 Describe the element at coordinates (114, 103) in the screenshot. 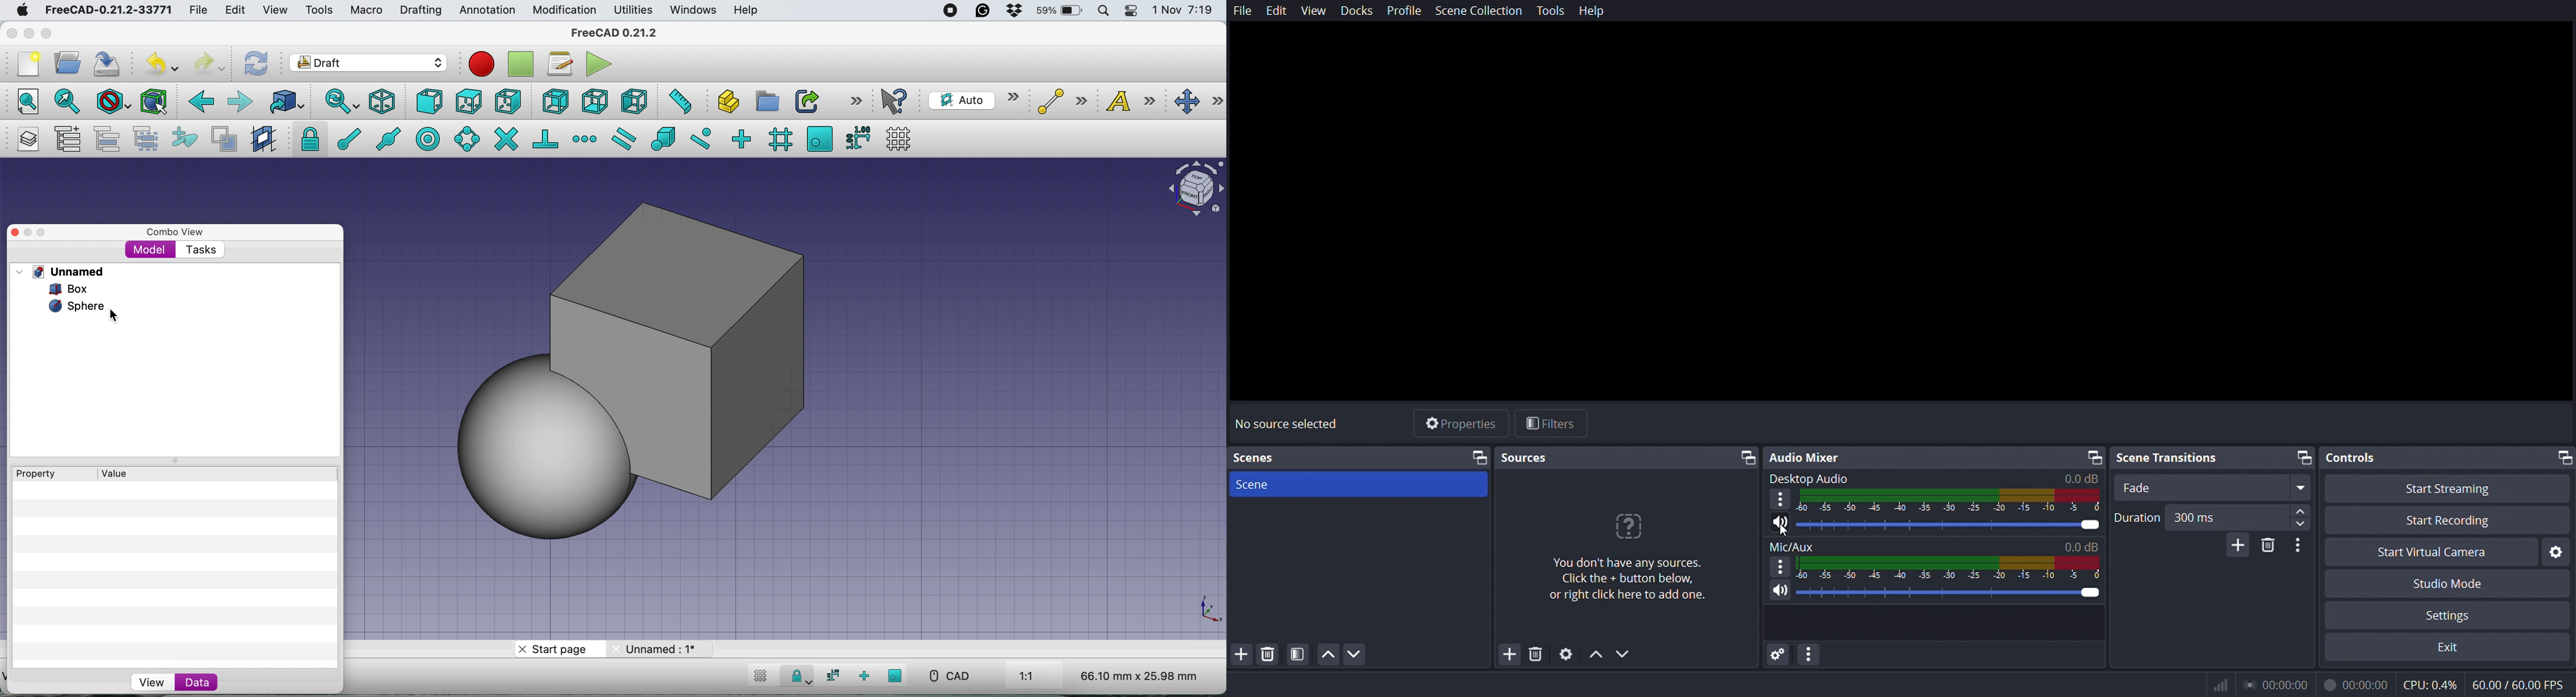

I see `draw style` at that location.